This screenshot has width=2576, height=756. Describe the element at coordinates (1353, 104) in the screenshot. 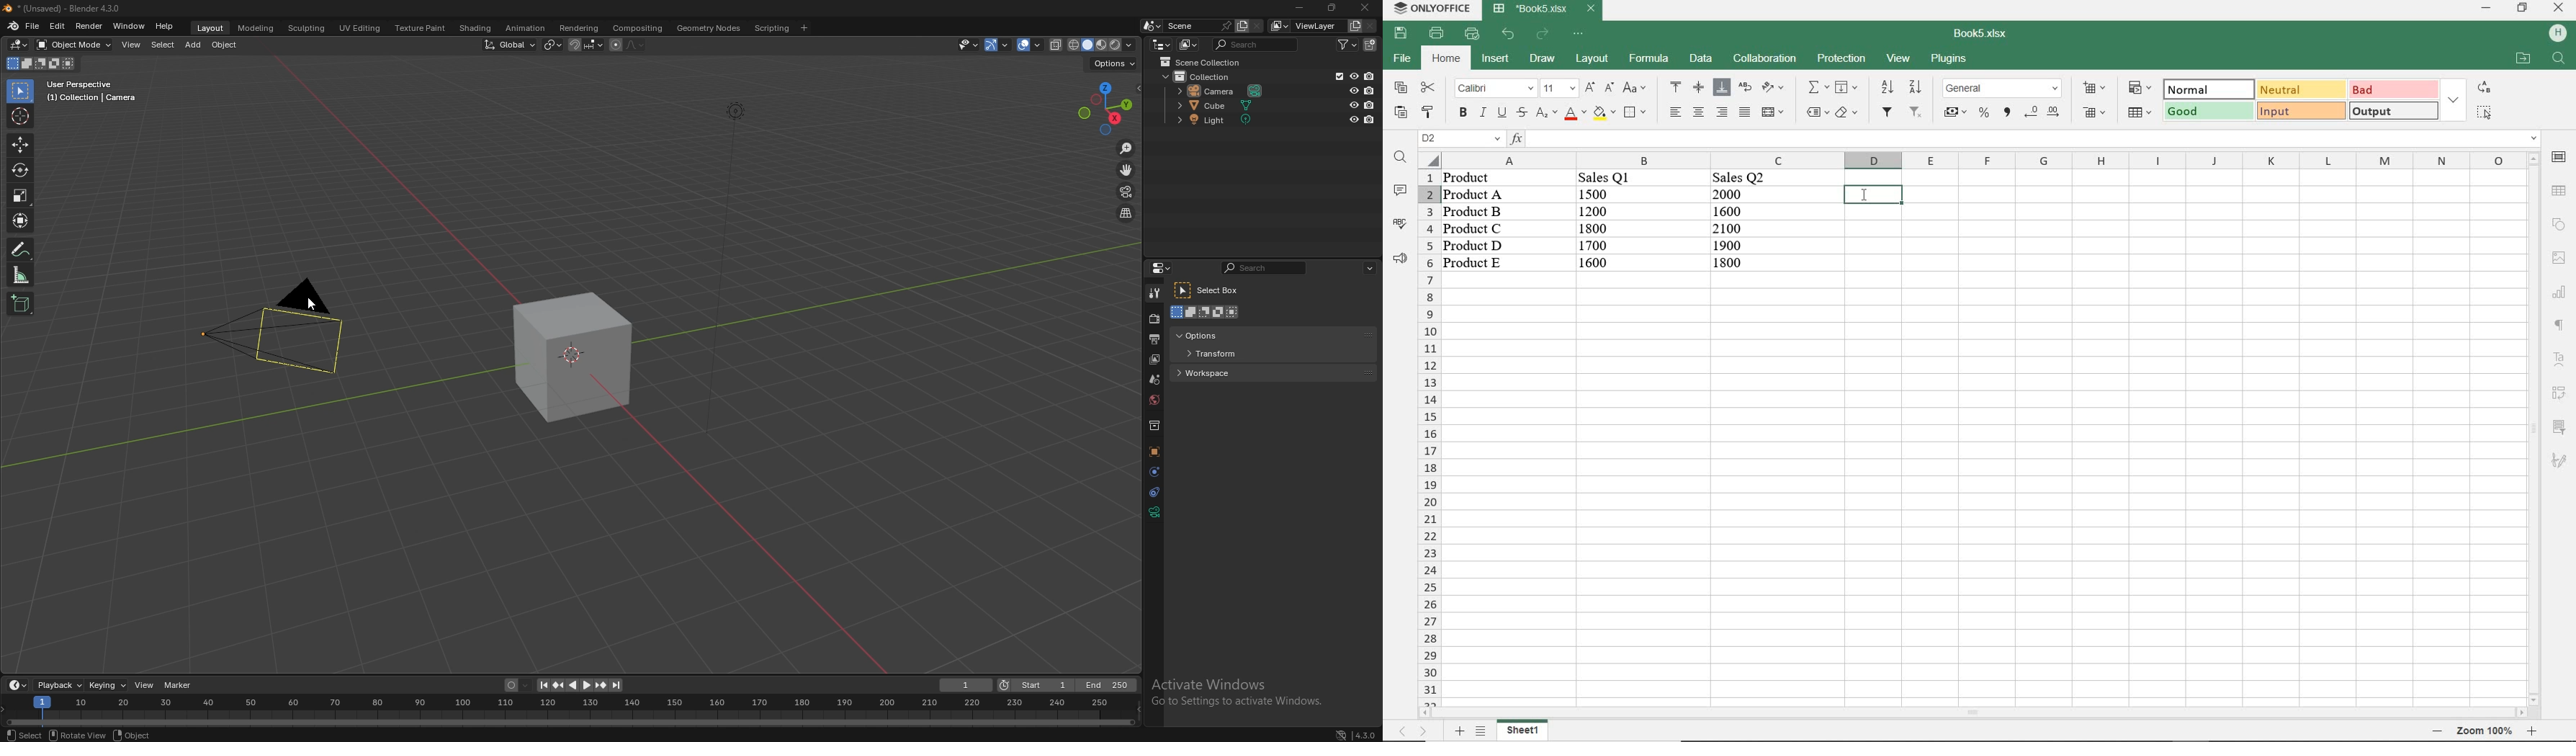

I see `hide in viewport` at that location.